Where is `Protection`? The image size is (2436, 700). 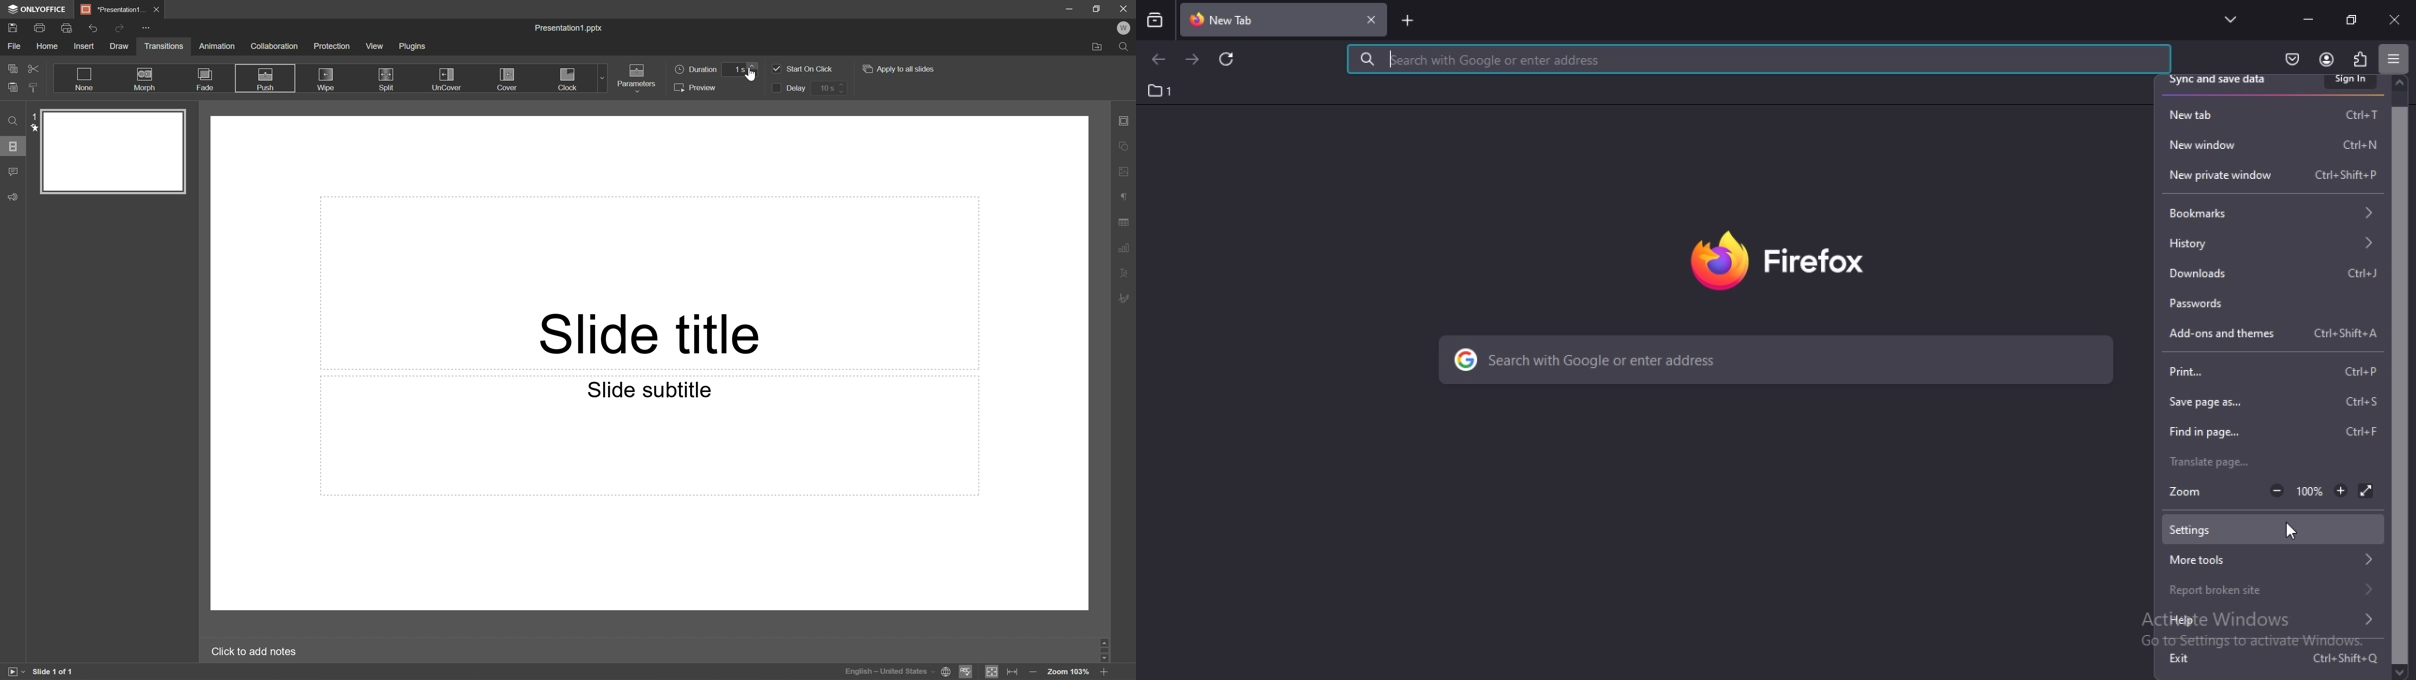 Protection is located at coordinates (331, 46).